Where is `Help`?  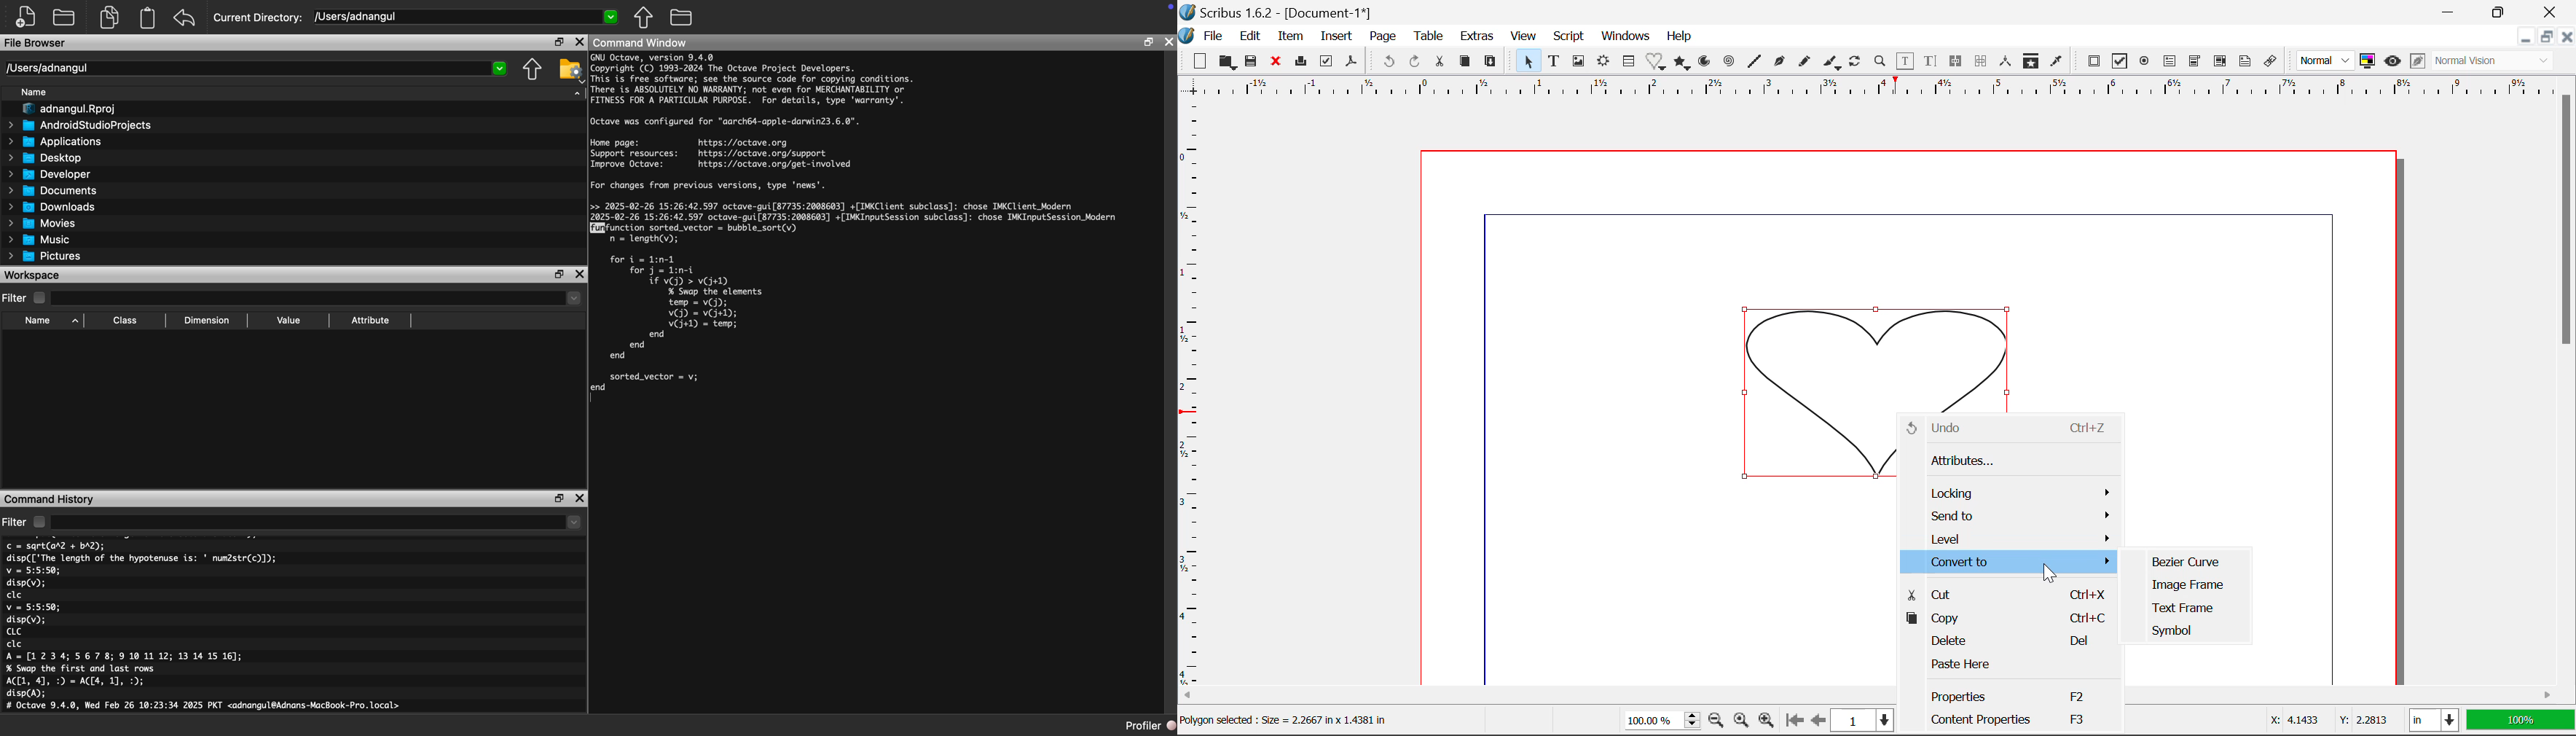
Help is located at coordinates (1679, 36).